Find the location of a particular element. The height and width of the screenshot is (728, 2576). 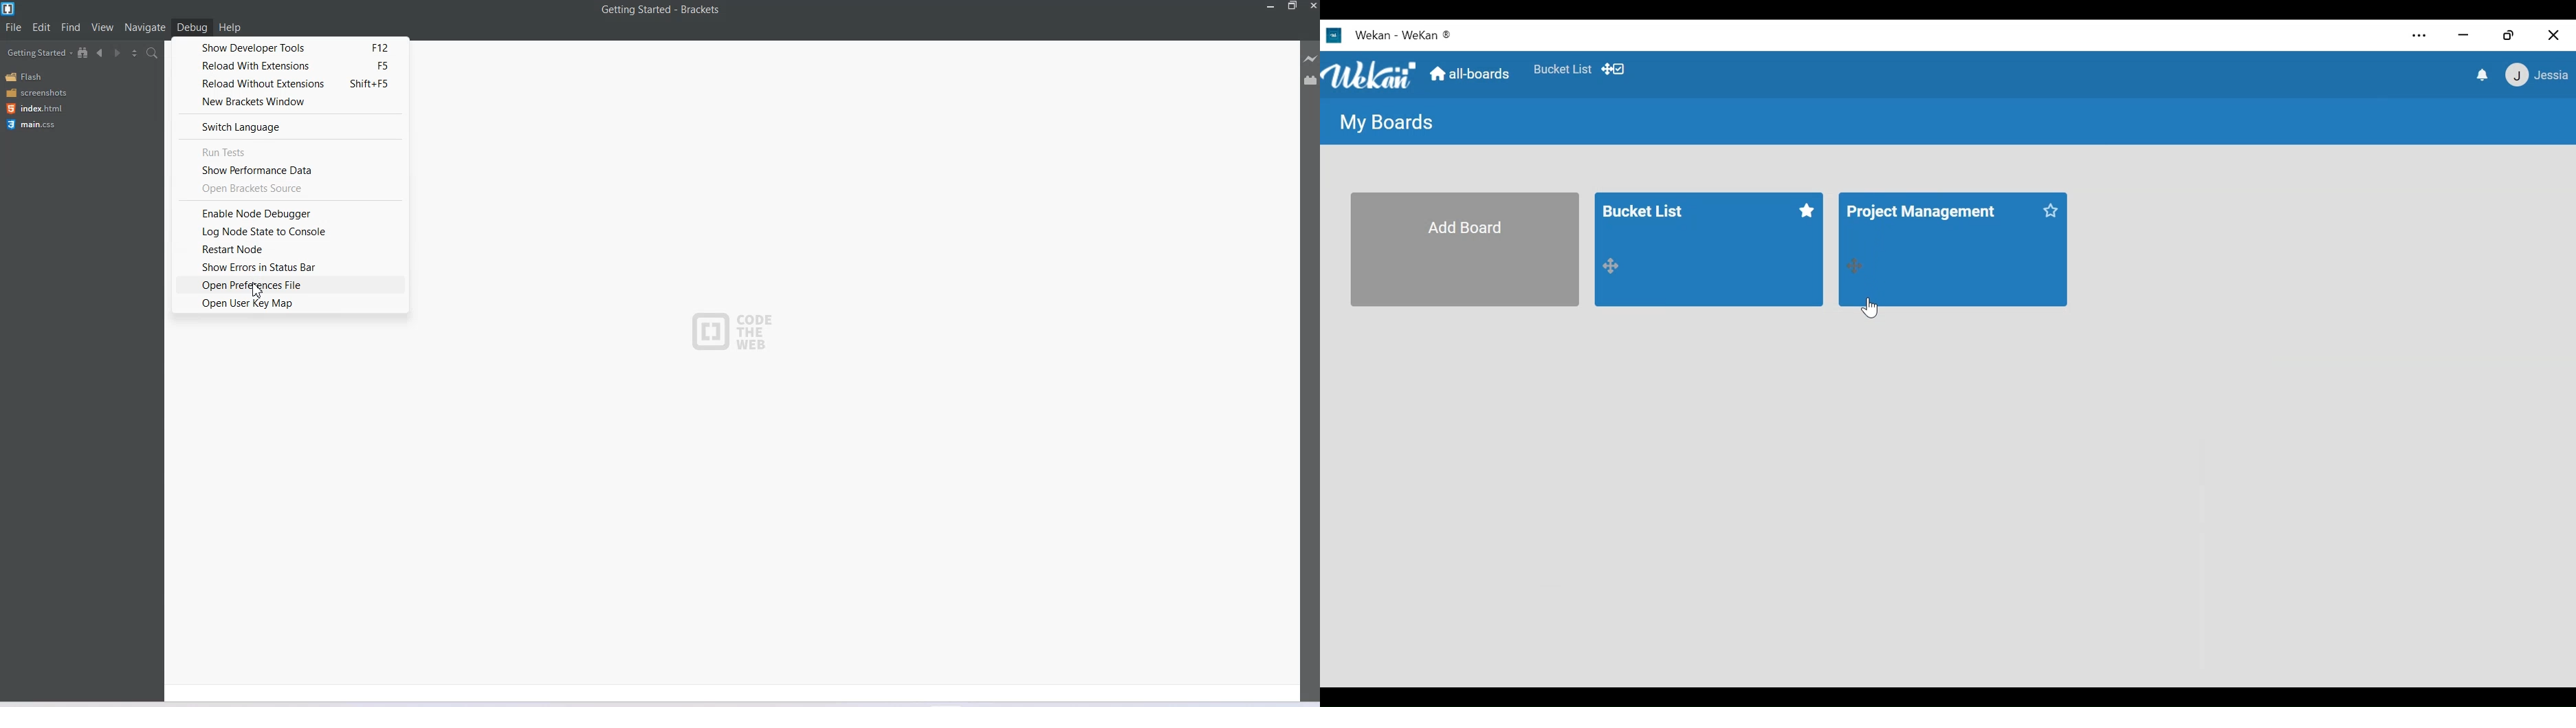

Run tests is located at coordinates (292, 151).